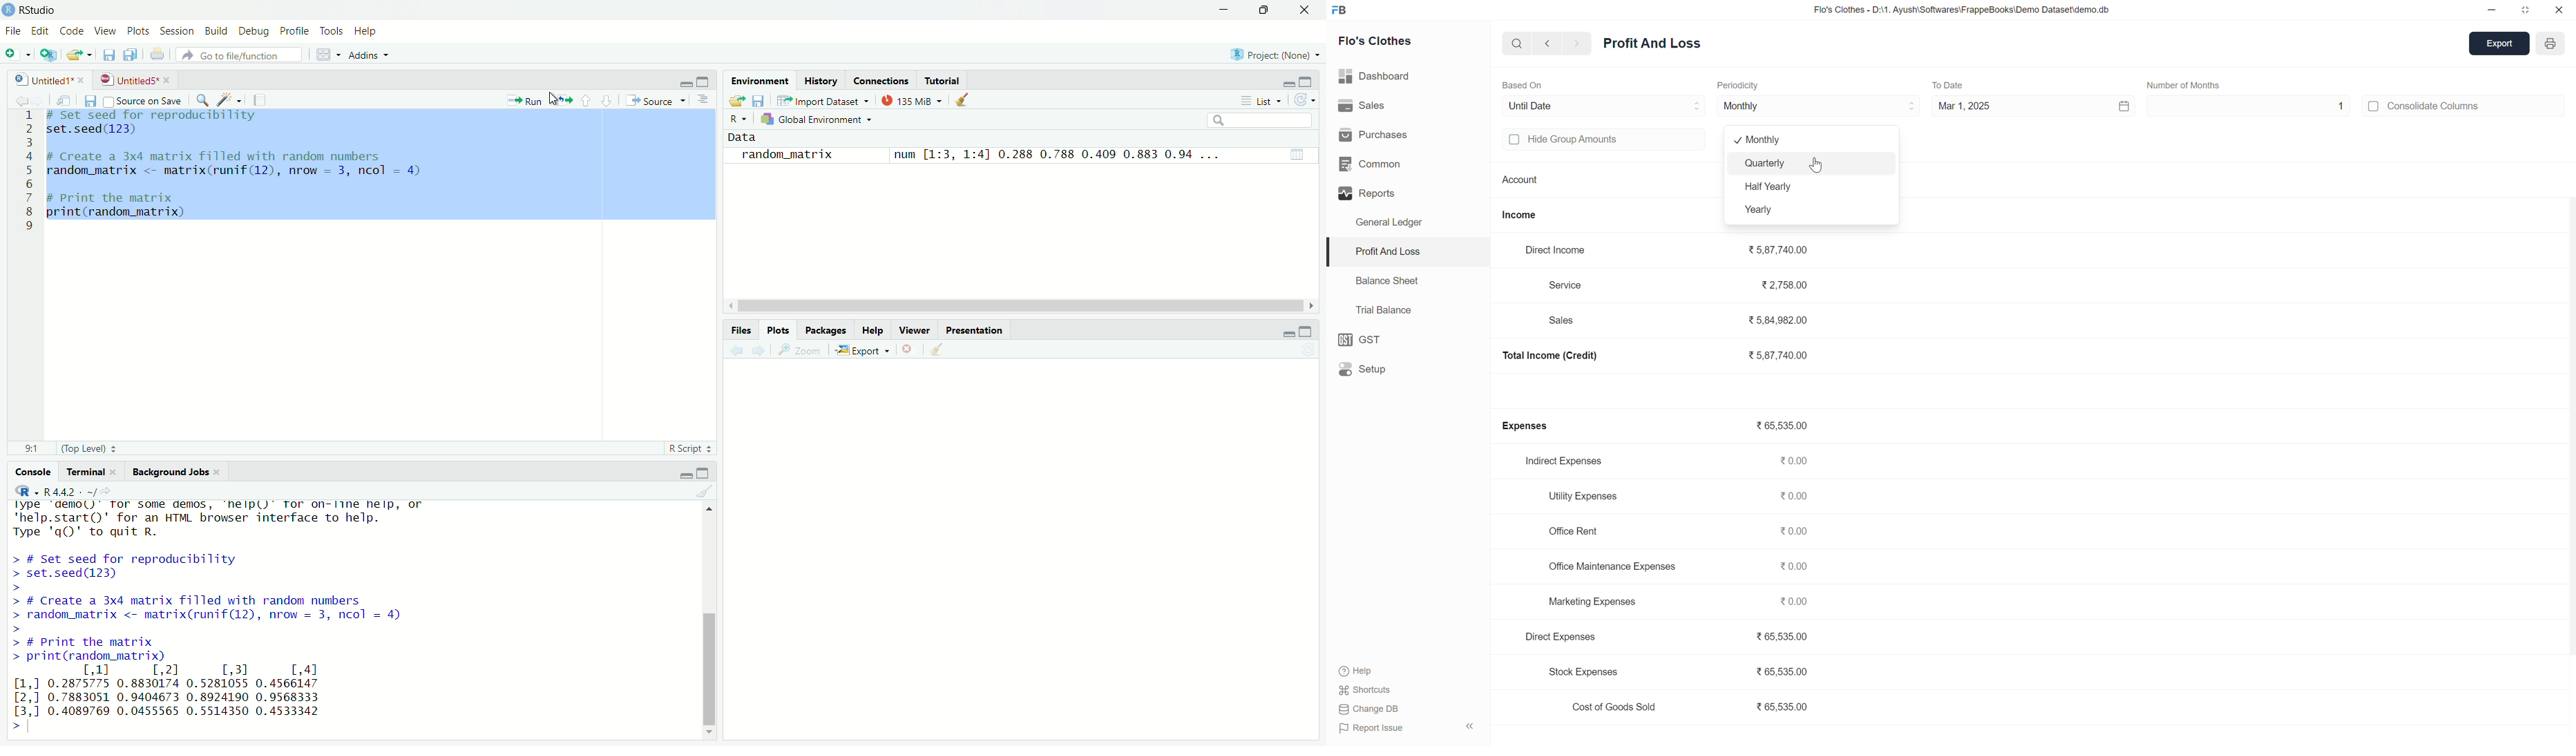 The image size is (2576, 756). What do you see at coordinates (1379, 311) in the screenshot?
I see `Trial Balance` at bounding box center [1379, 311].